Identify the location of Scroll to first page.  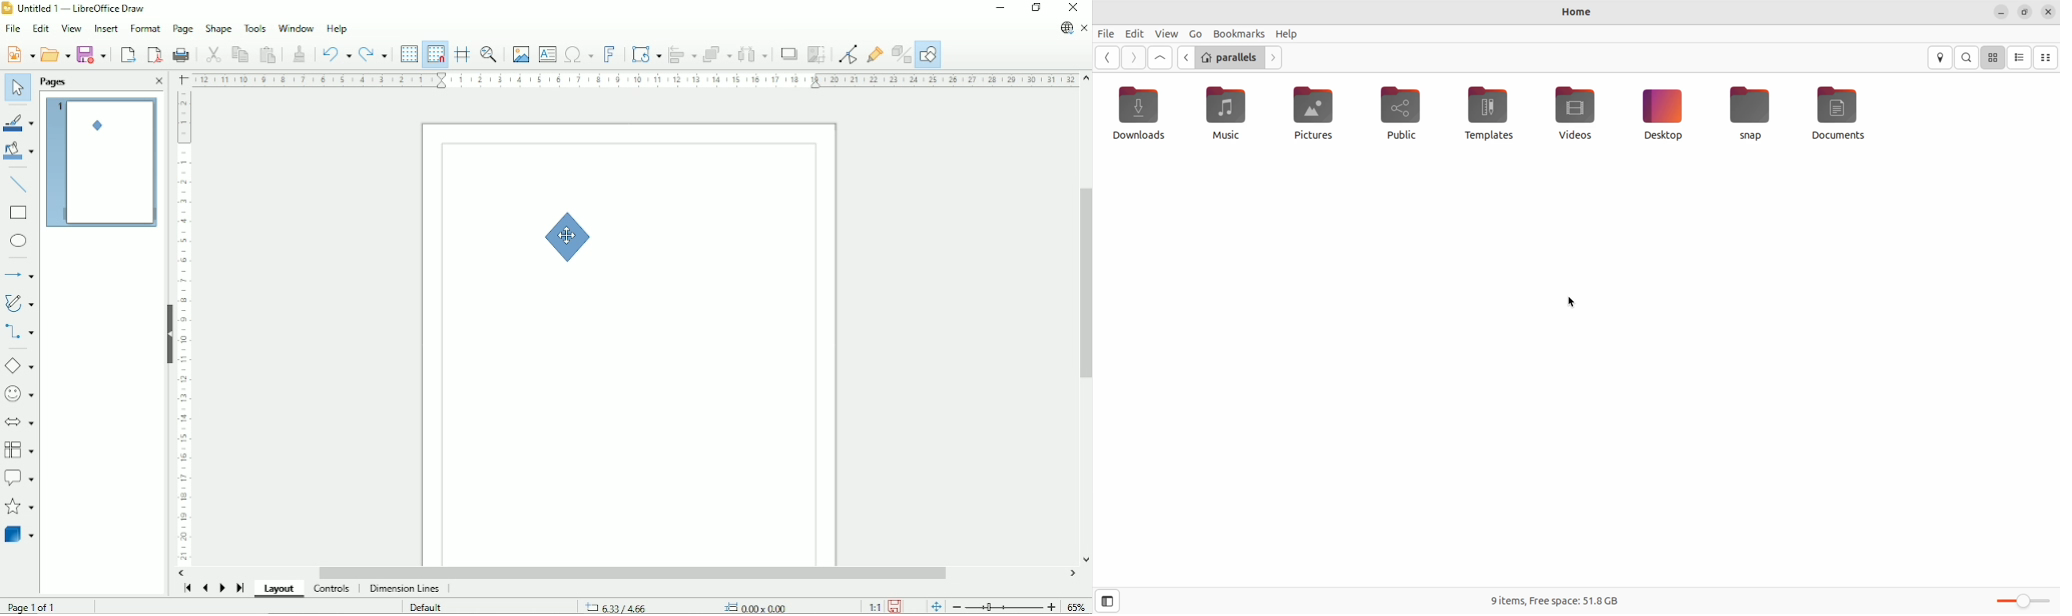
(186, 588).